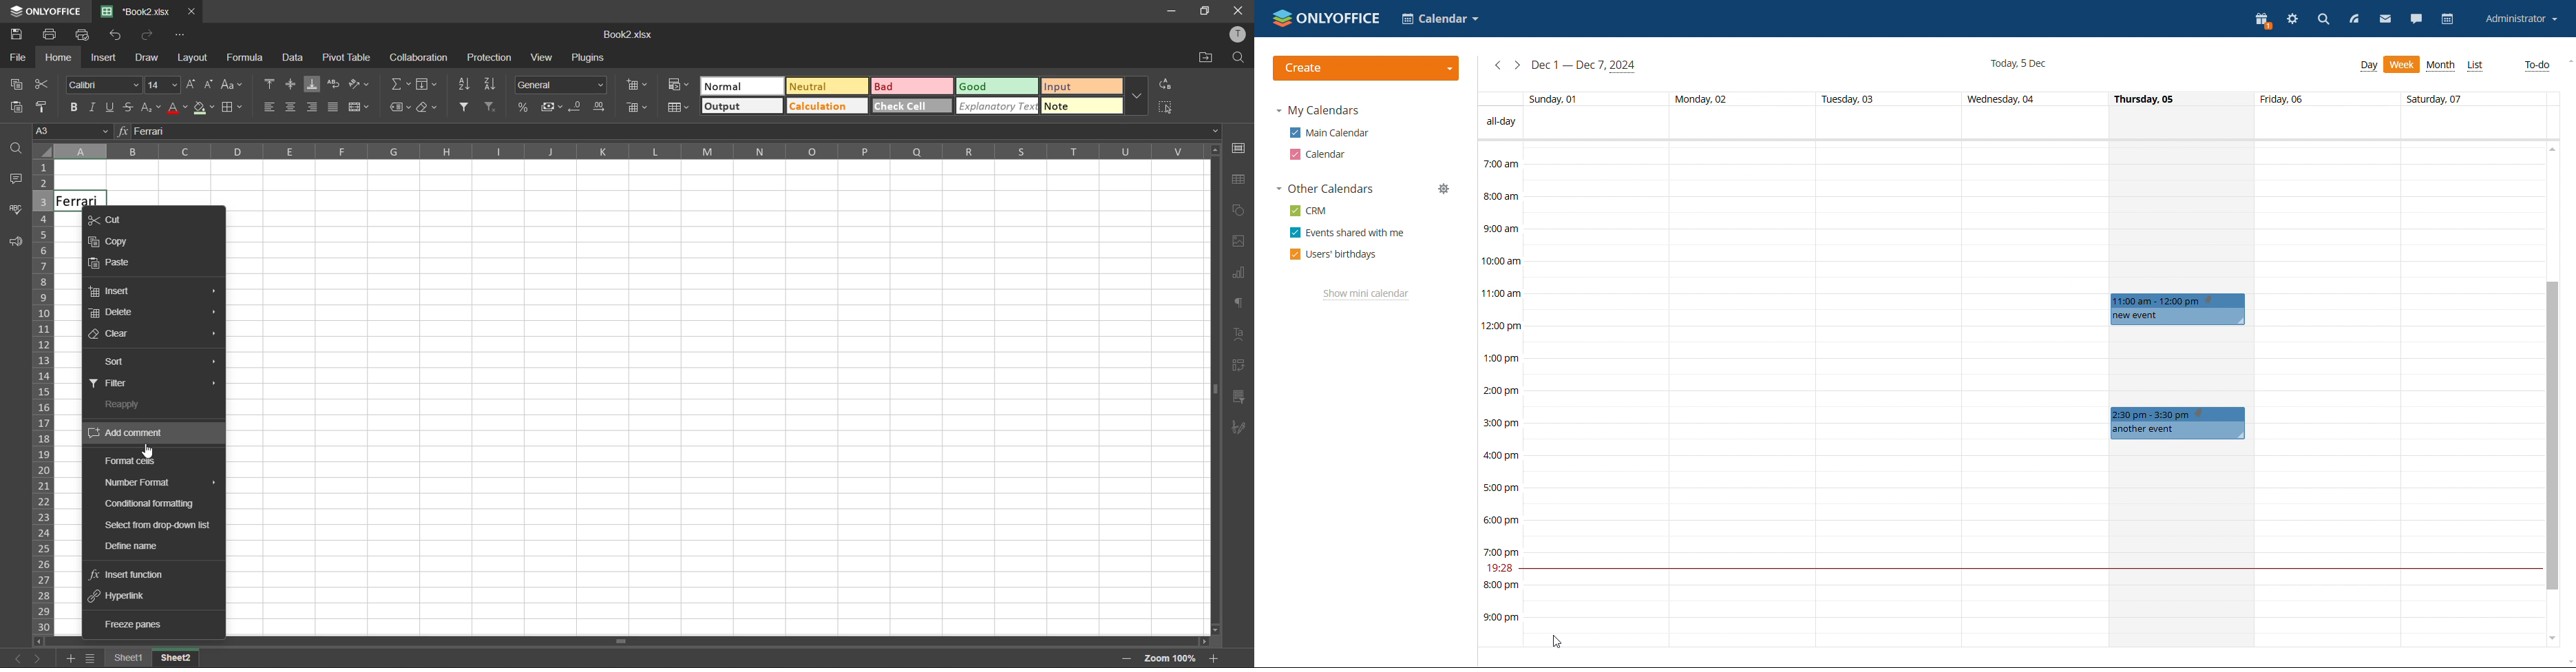  Describe the element at coordinates (493, 83) in the screenshot. I see `sort descending` at that location.